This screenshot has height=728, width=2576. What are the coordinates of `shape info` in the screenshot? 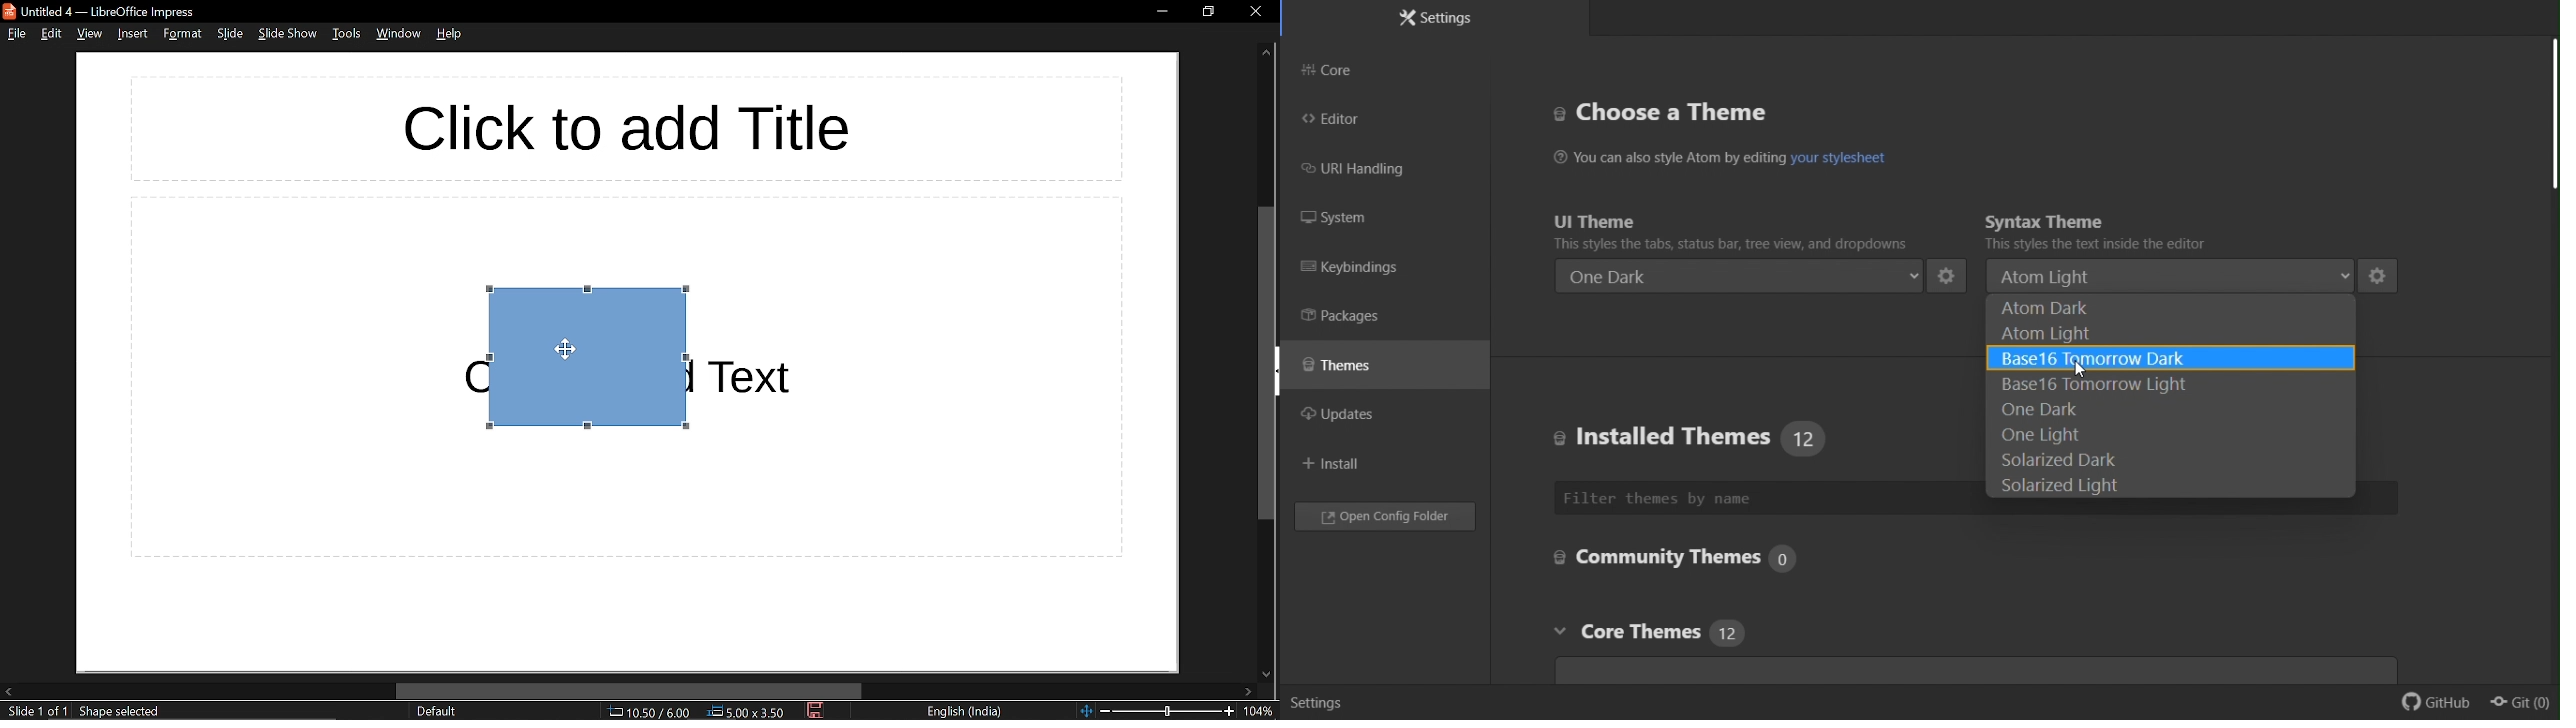 It's located at (122, 711).